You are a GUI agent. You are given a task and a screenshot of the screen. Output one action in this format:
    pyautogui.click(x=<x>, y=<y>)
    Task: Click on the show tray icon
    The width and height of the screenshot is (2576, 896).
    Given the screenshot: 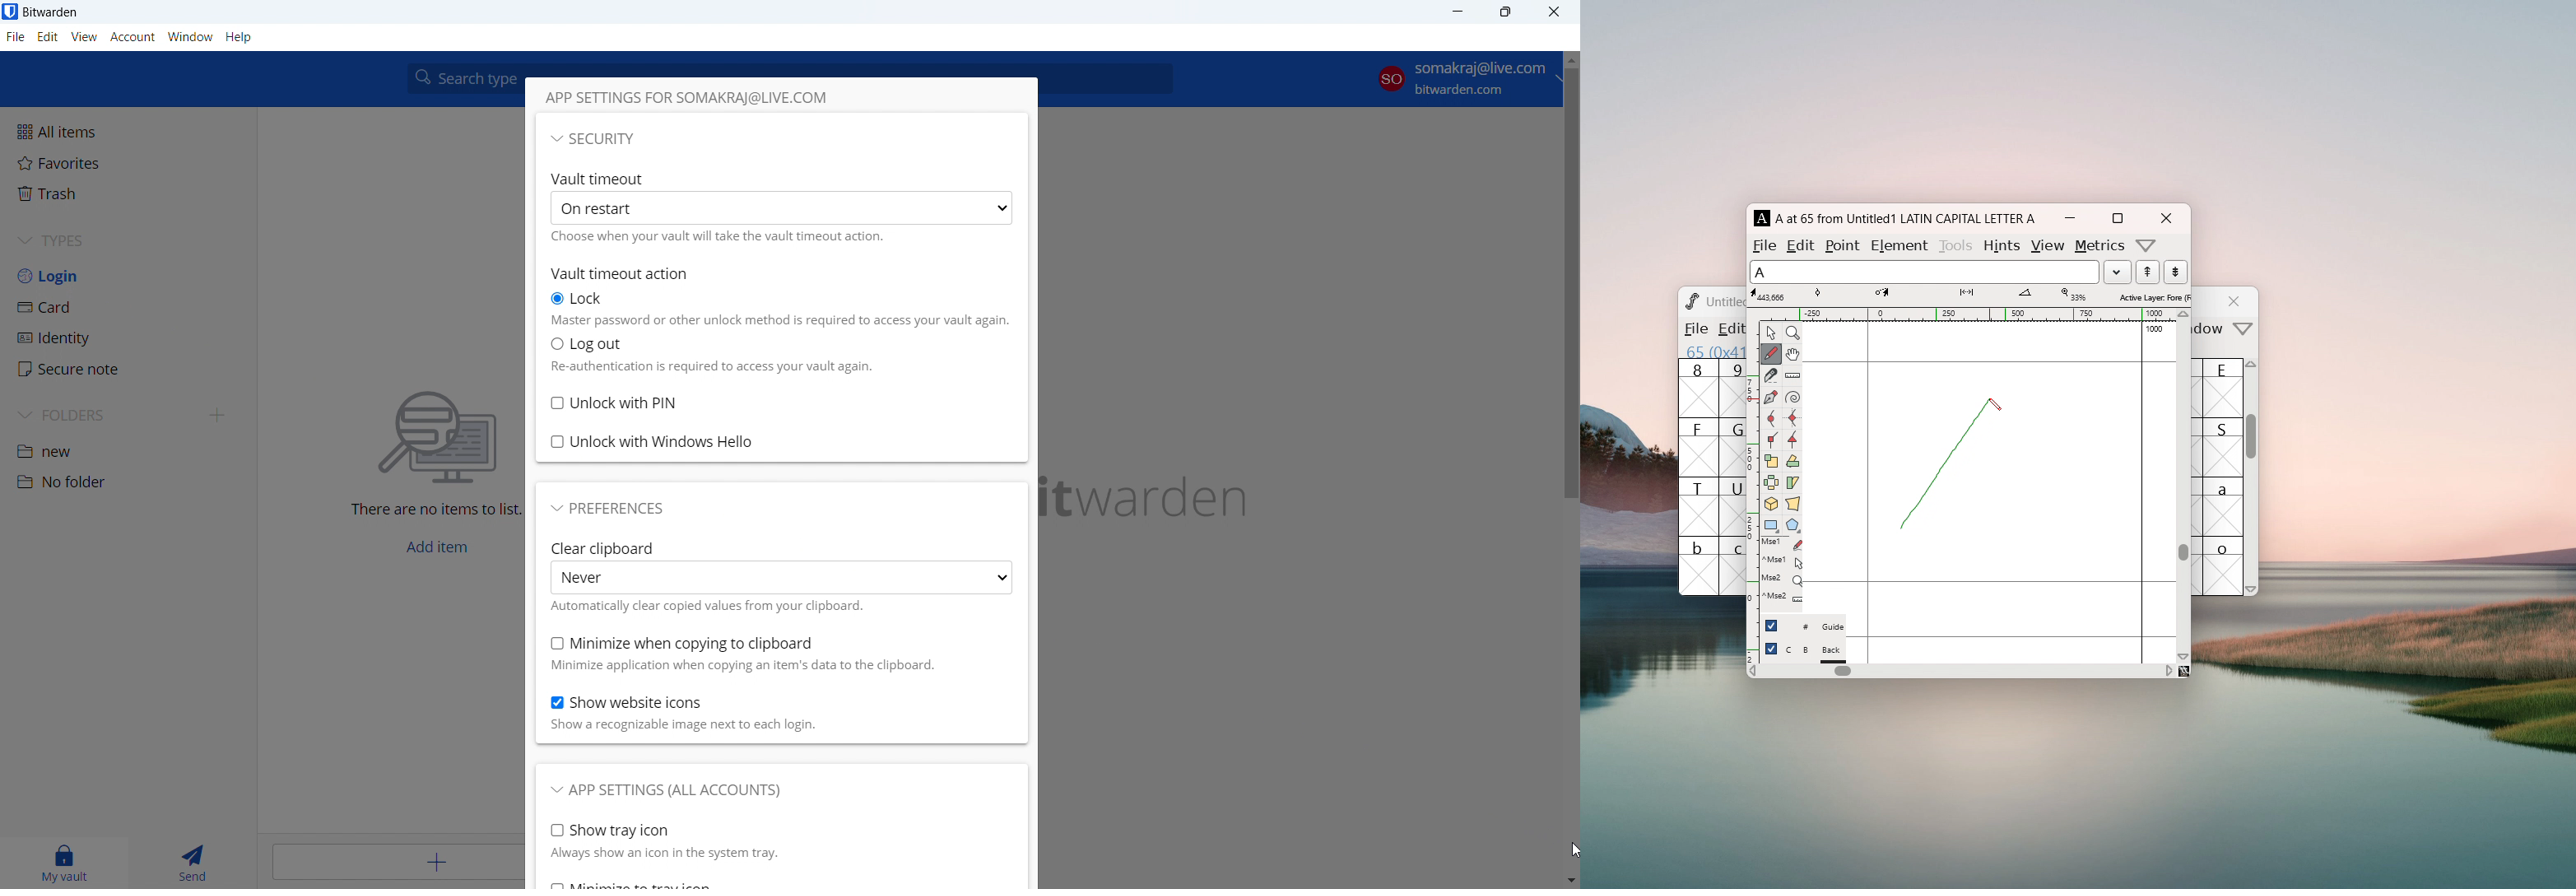 What is the action you would take?
    pyautogui.click(x=780, y=842)
    